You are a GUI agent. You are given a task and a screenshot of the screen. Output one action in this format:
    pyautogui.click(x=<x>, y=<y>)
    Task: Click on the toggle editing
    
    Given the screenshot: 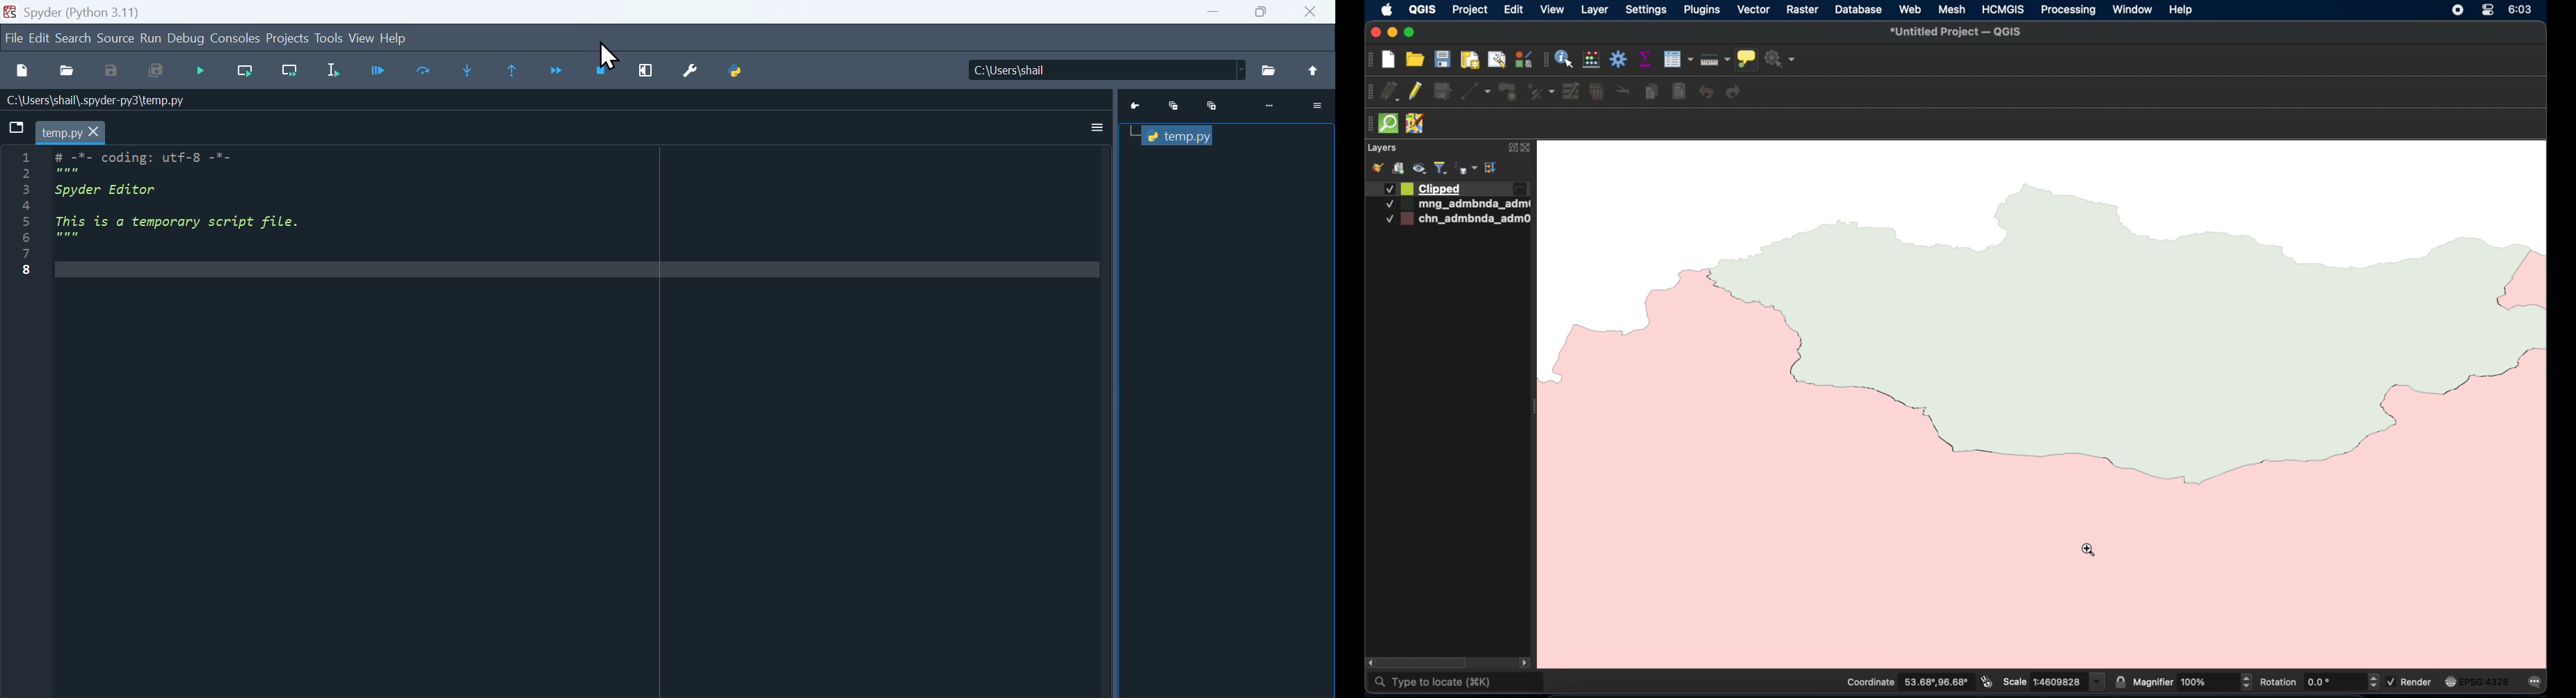 What is the action you would take?
    pyautogui.click(x=1414, y=90)
    